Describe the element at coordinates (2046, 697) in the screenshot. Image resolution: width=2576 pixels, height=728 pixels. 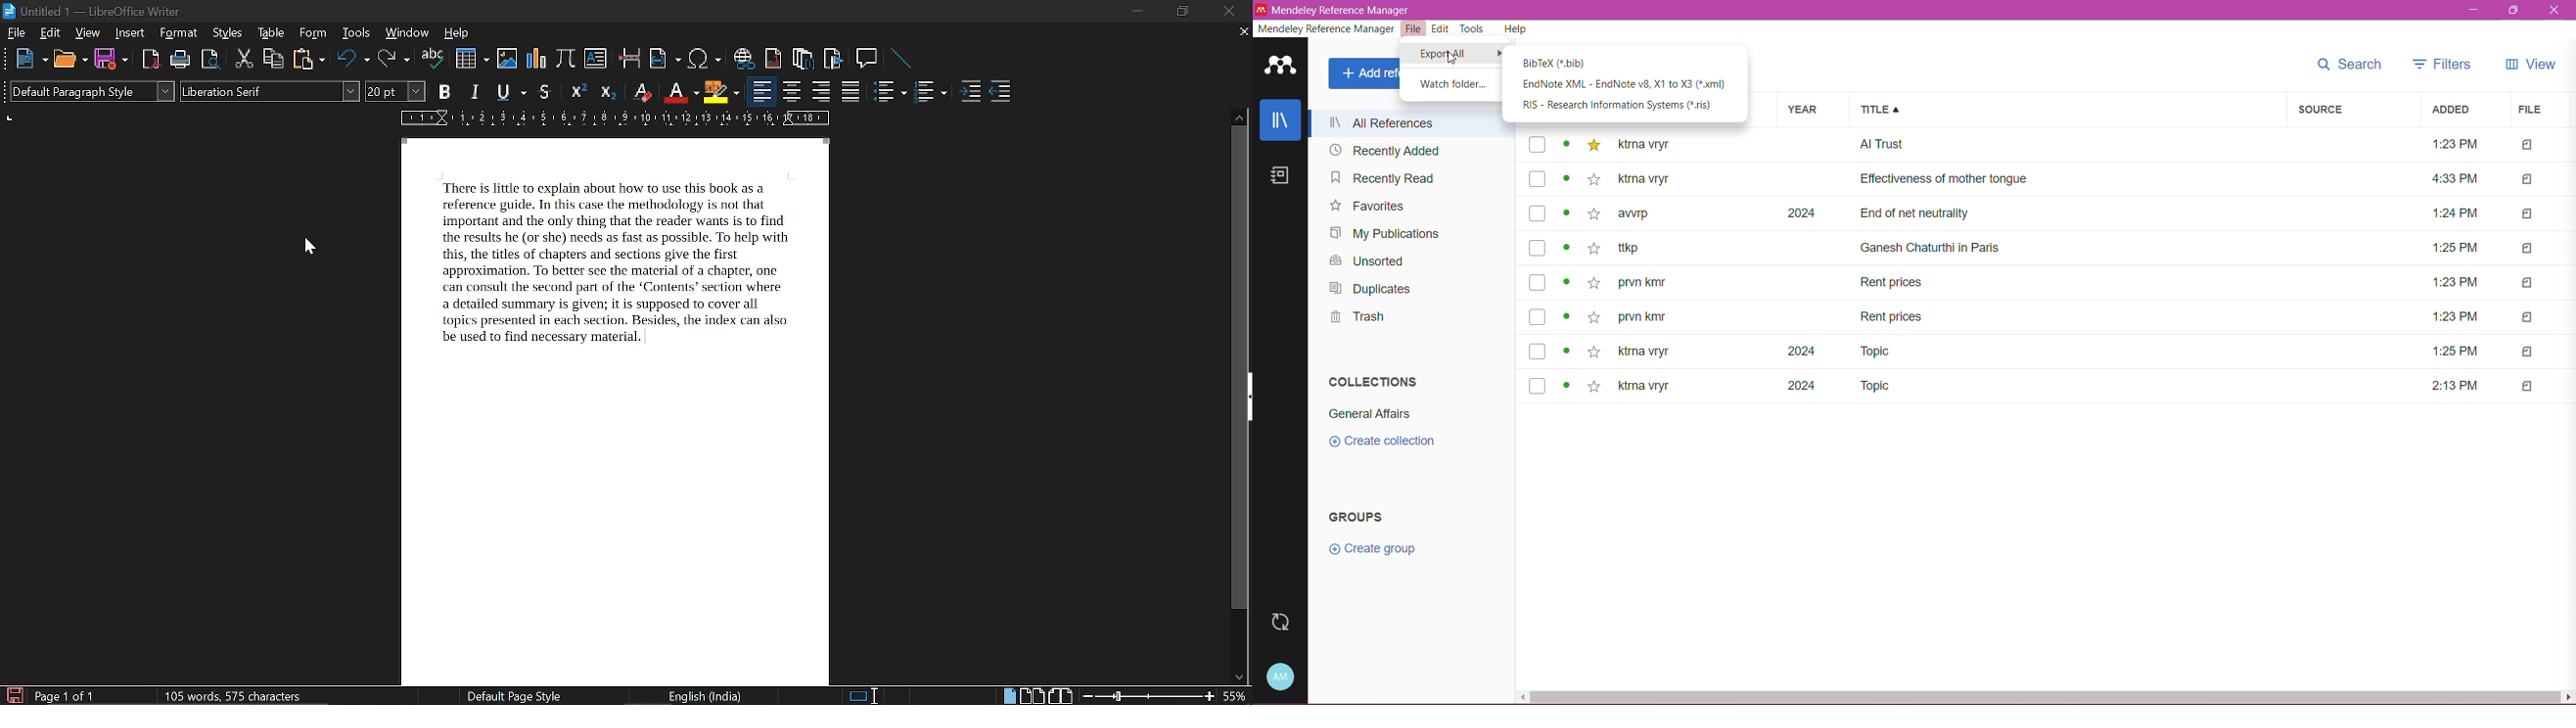
I see `Horizontal Scroll Bar` at that location.